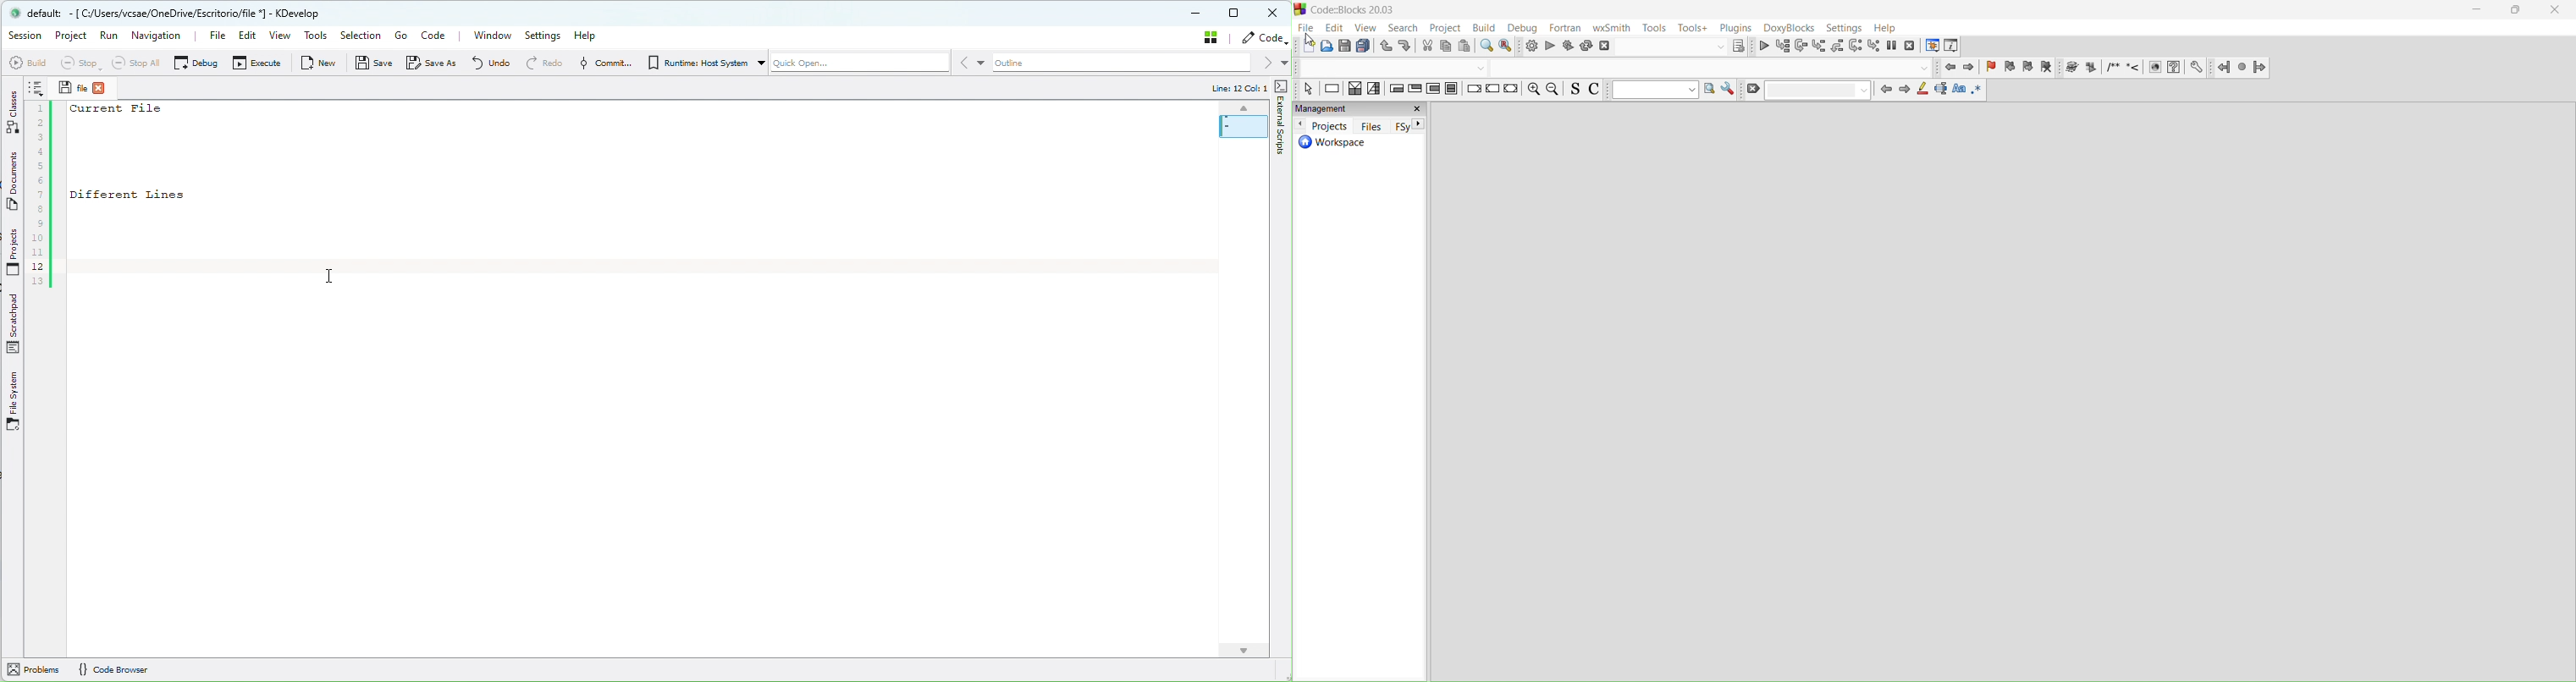 Image resolution: width=2576 pixels, height=700 pixels. What do you see at coordinates (1684, 47) in the screenshot?
I see `show the select target dialogue` at bounding box center [1684, 47].